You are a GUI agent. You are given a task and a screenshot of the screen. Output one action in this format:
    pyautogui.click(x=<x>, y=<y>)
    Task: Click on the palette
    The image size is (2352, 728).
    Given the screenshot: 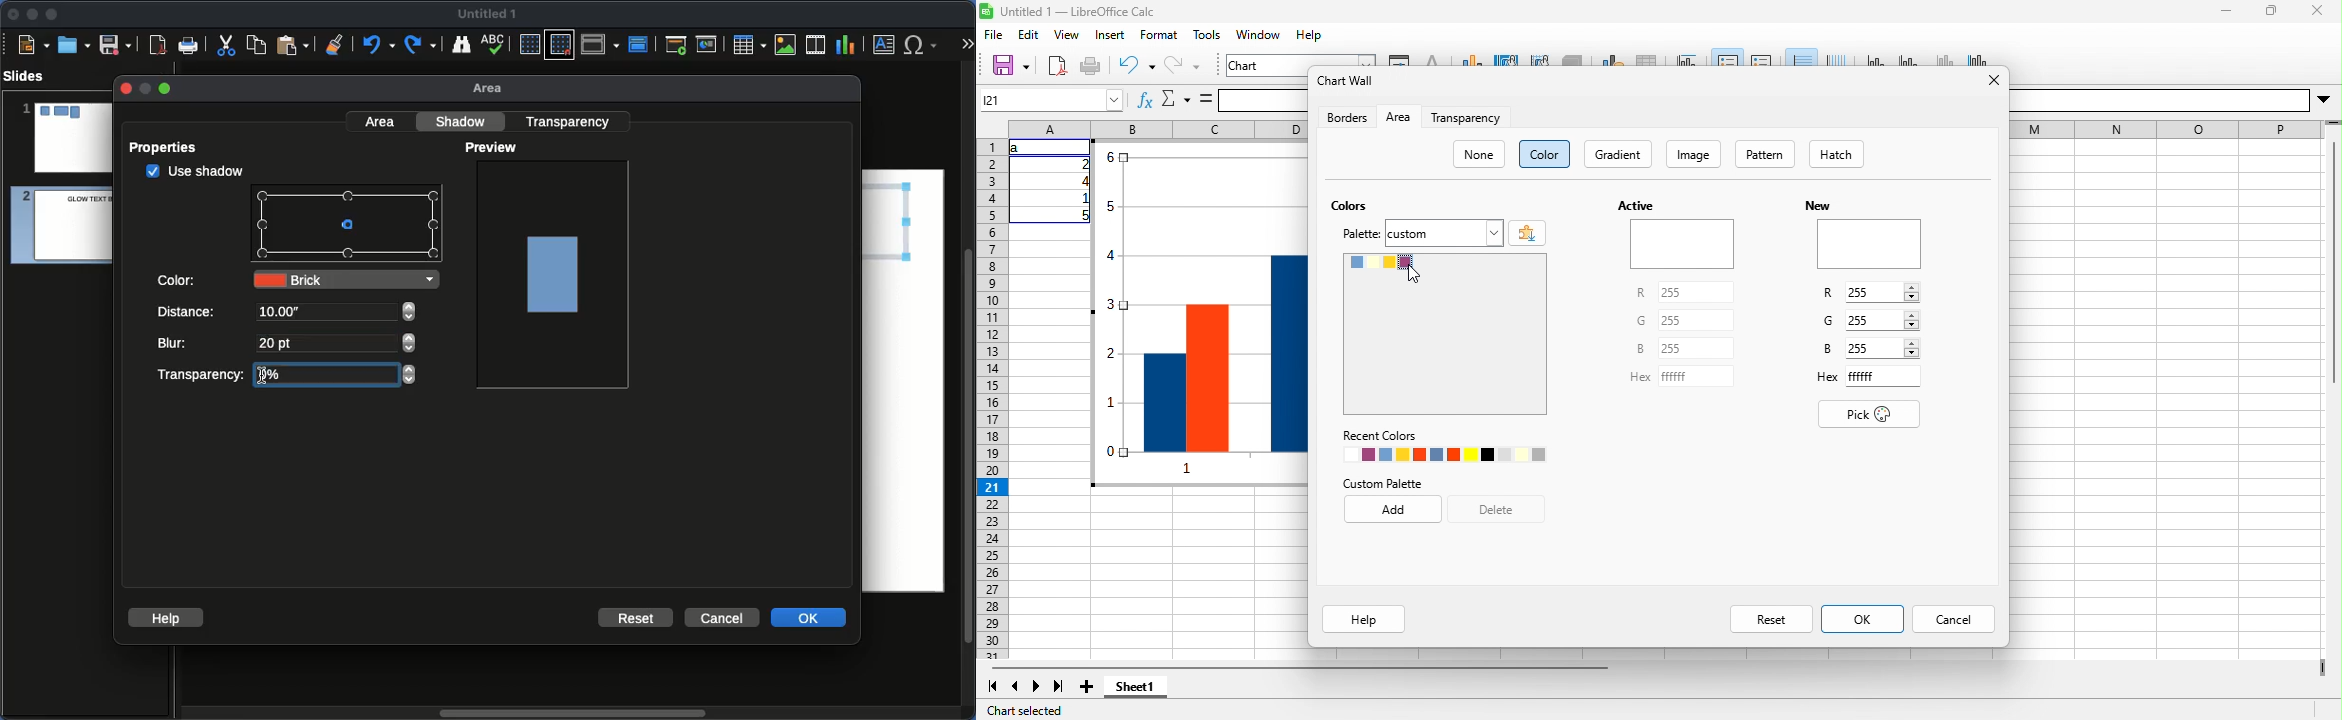 What is the action you would take?
    pyautogui.click(x=1361, y=234)
    